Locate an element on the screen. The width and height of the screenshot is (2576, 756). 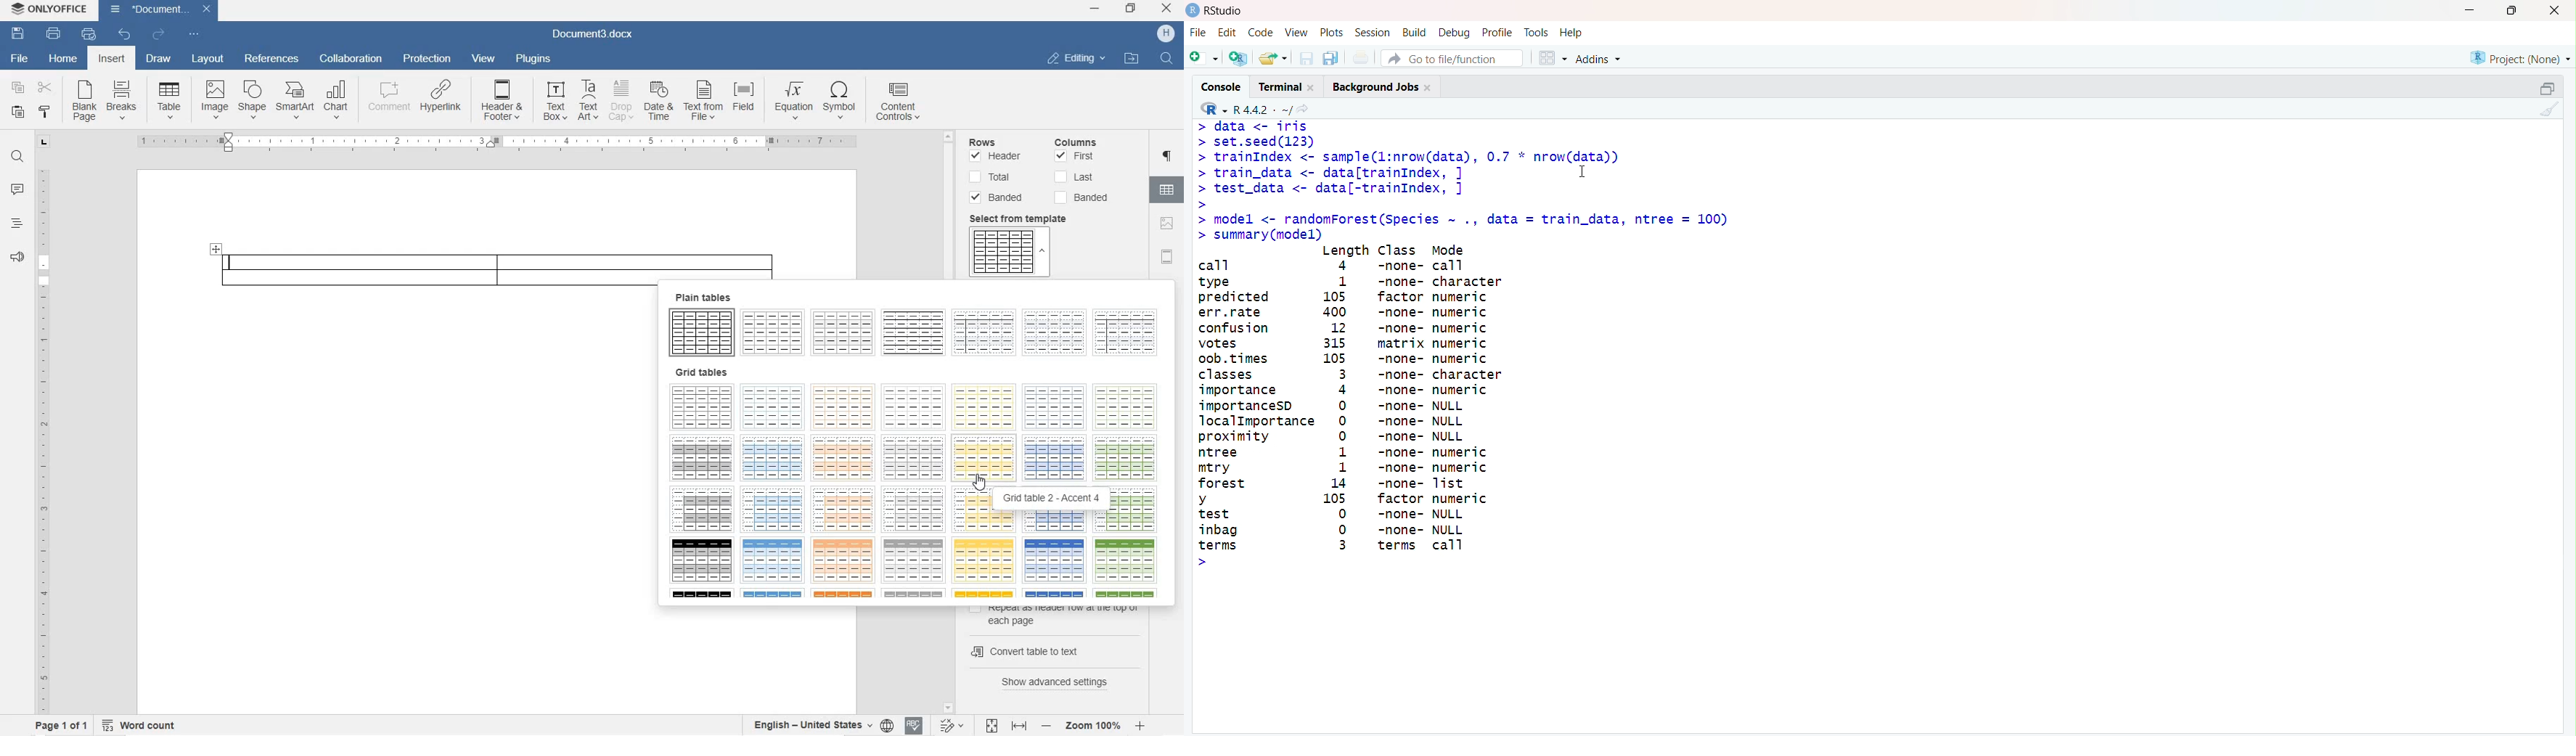
grid tables is located at coordinates (920, 483).